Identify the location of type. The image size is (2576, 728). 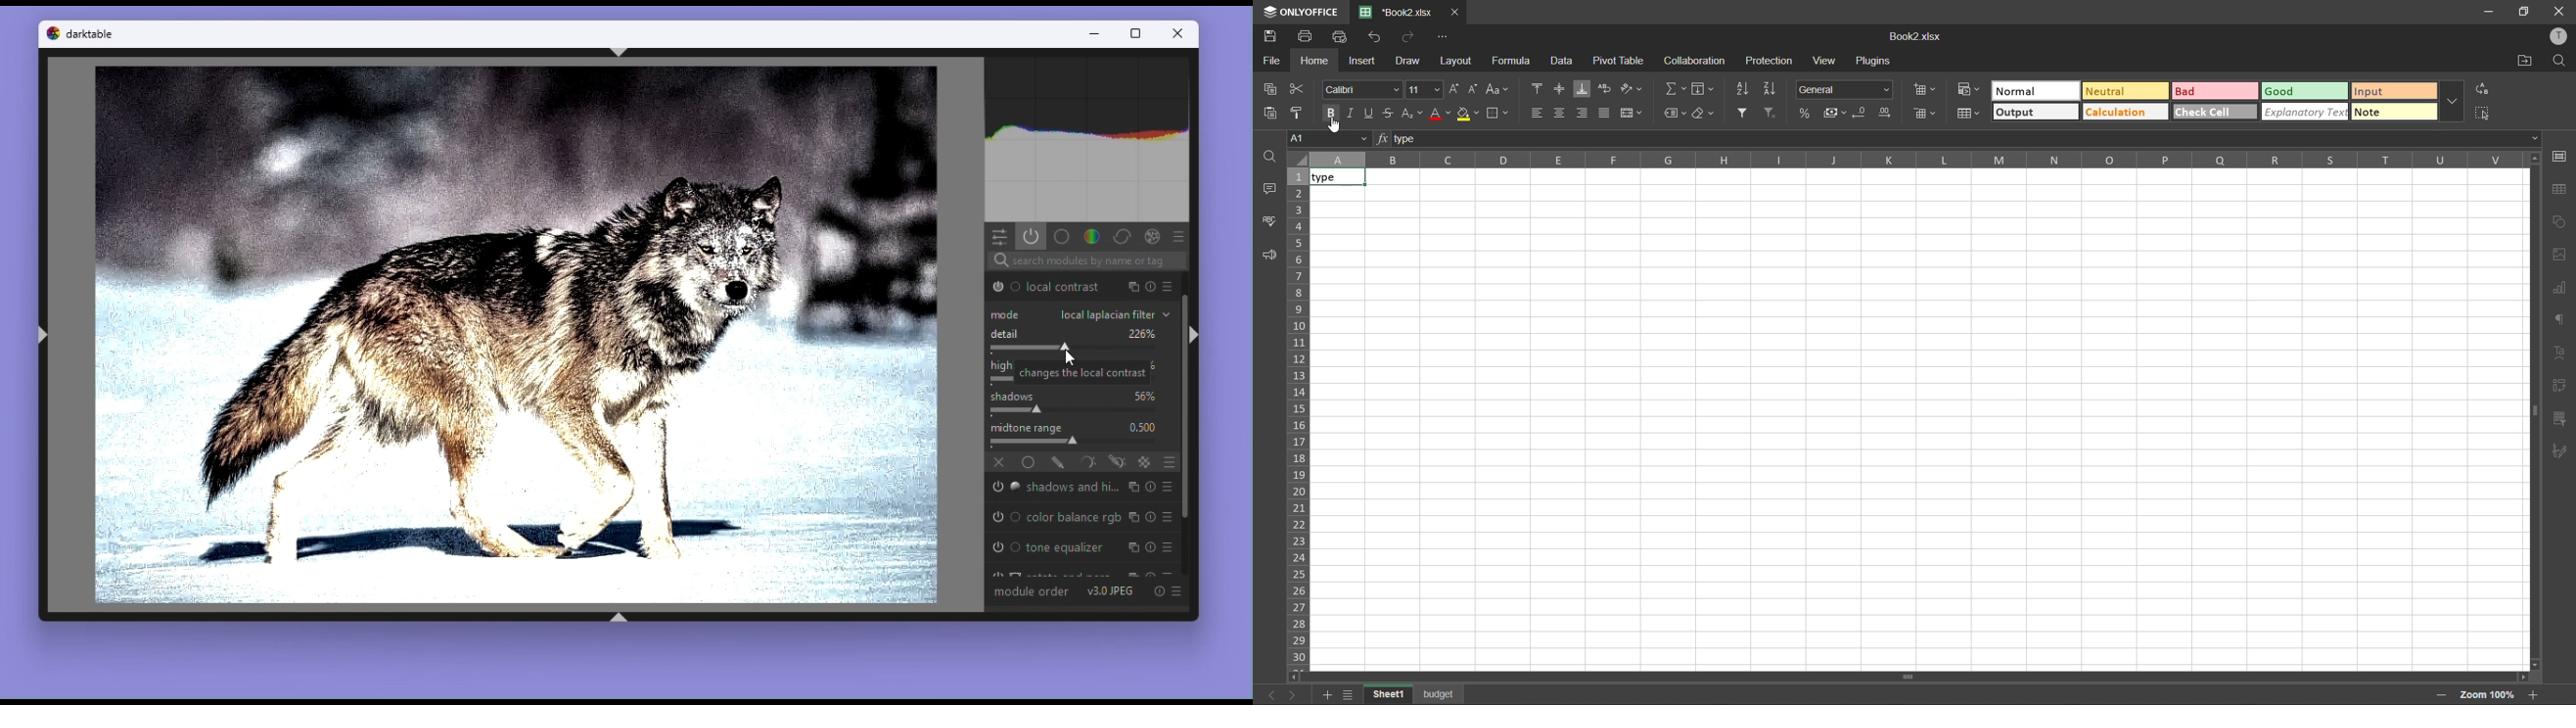
(1336, 177).